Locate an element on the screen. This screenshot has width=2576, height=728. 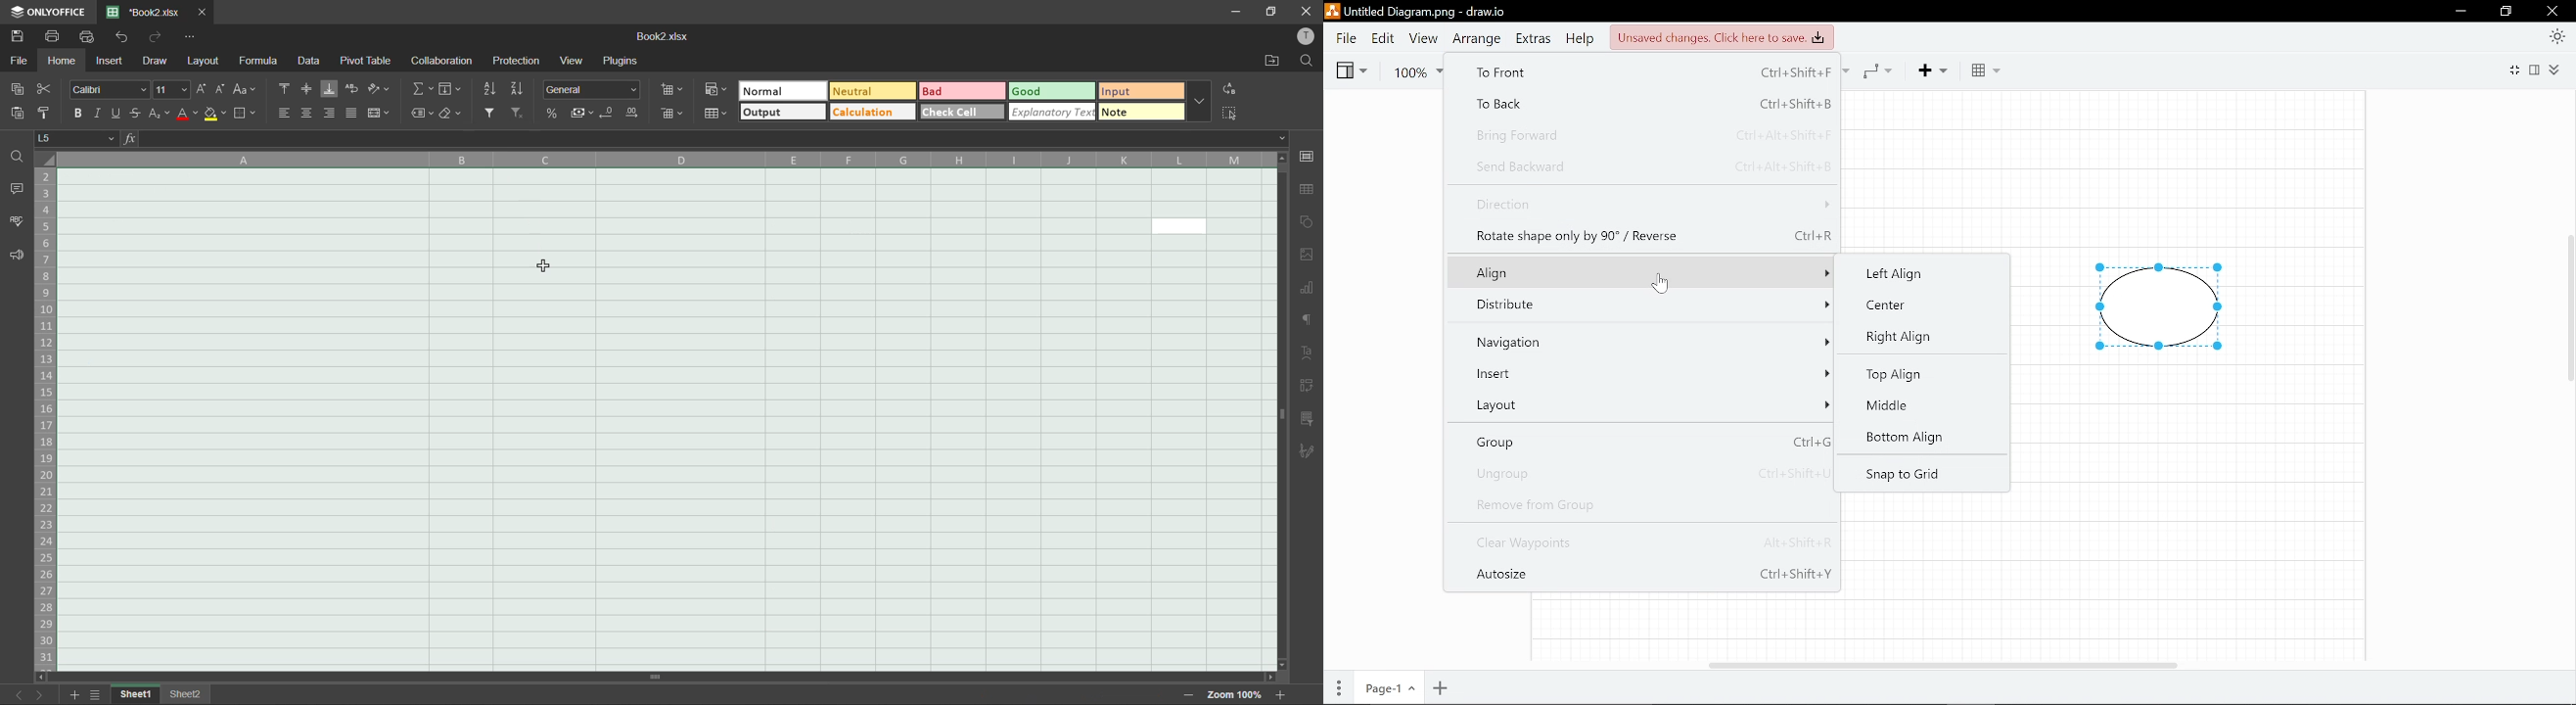
cell address is located at coordinates (79, 138).